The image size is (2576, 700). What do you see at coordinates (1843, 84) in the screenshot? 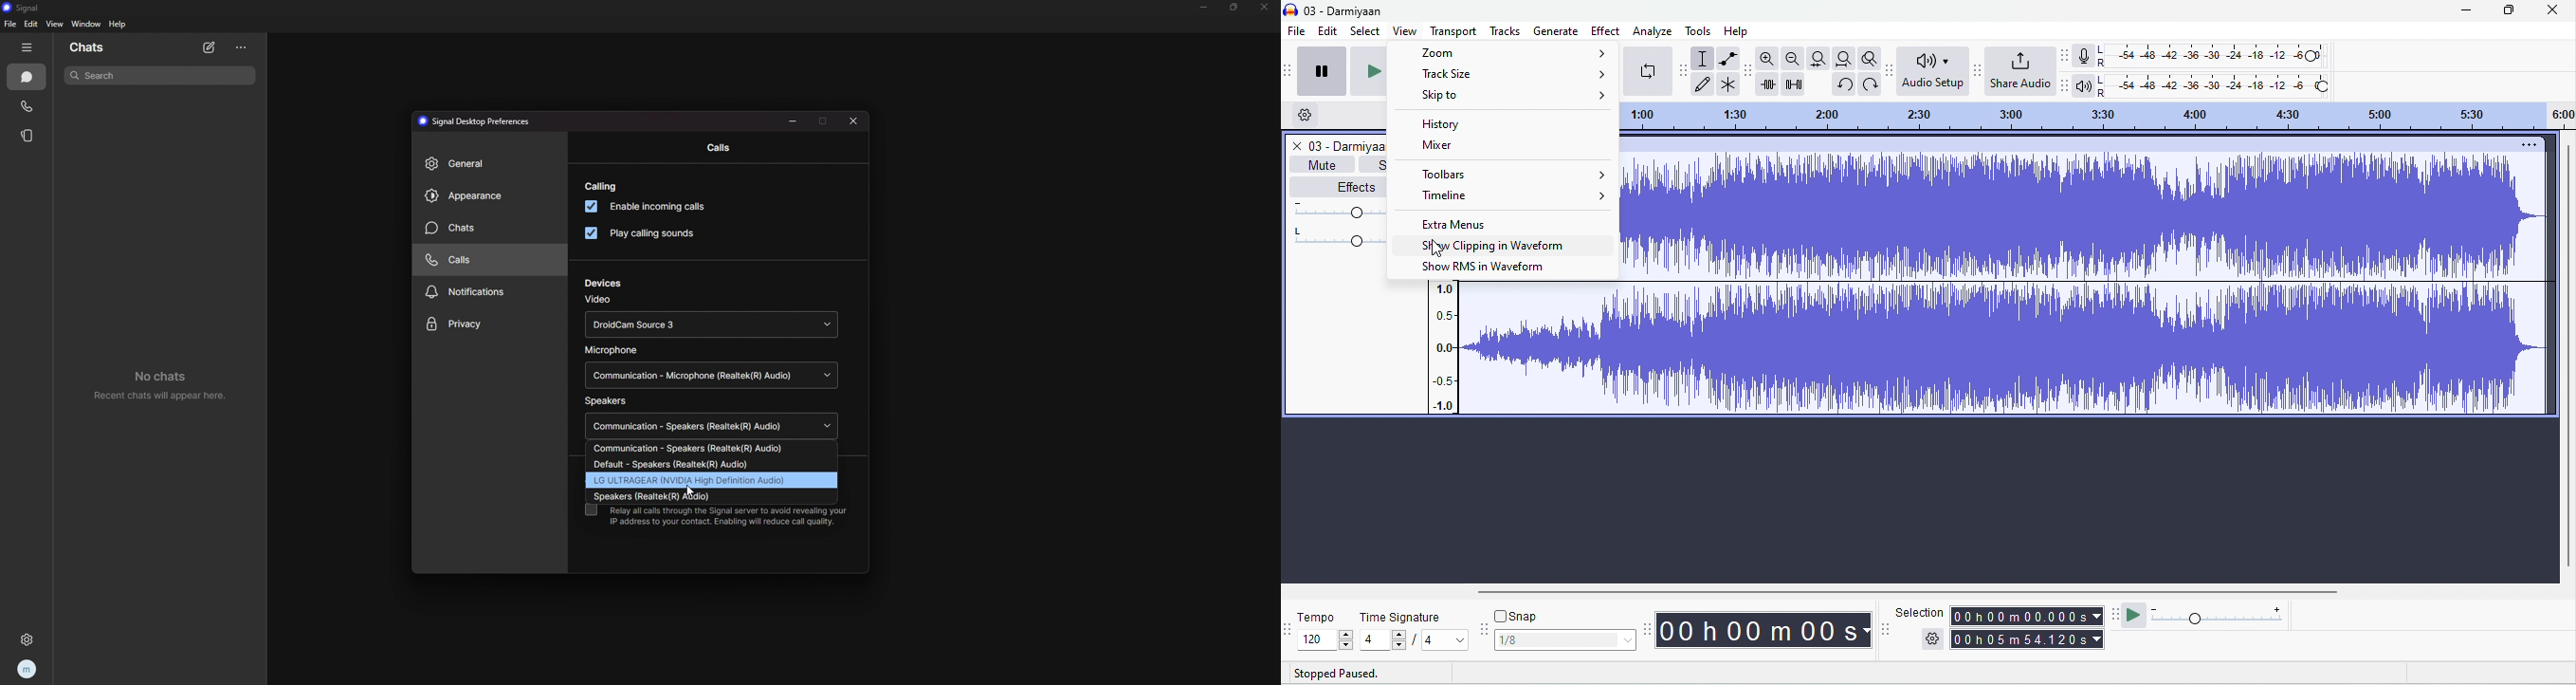
I see `redo` at bounding box center [1843, 84].